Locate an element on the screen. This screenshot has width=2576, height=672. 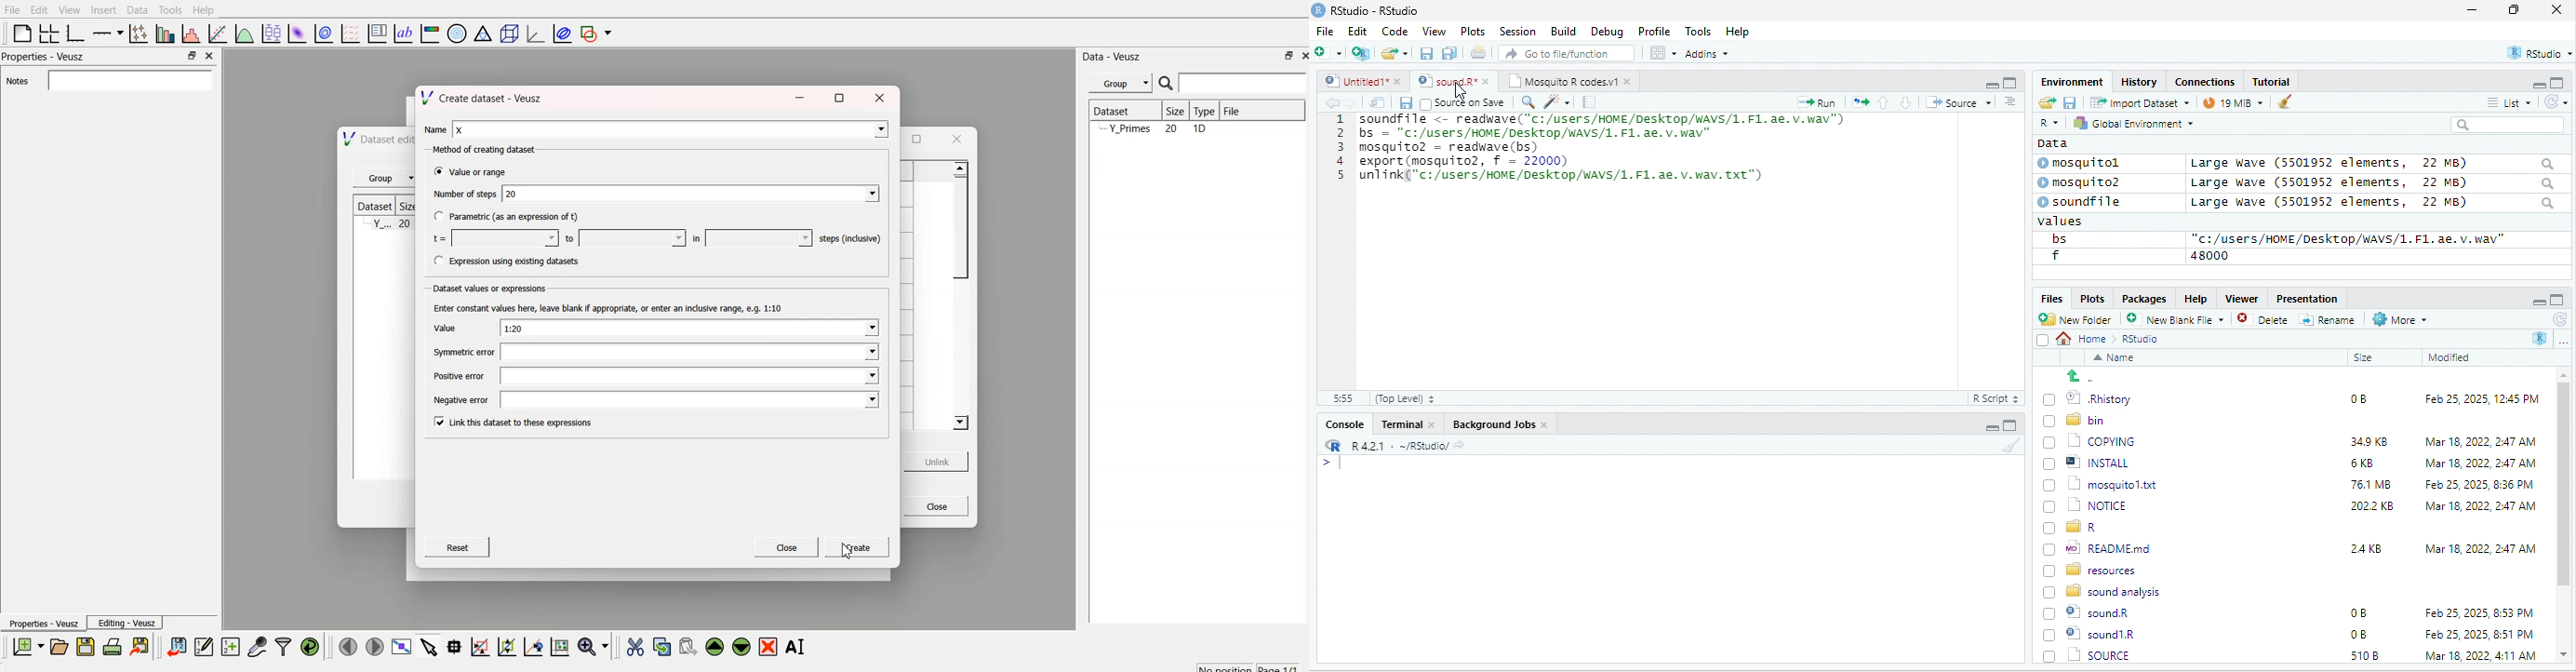
Console is located at coordinates (1343, 423).